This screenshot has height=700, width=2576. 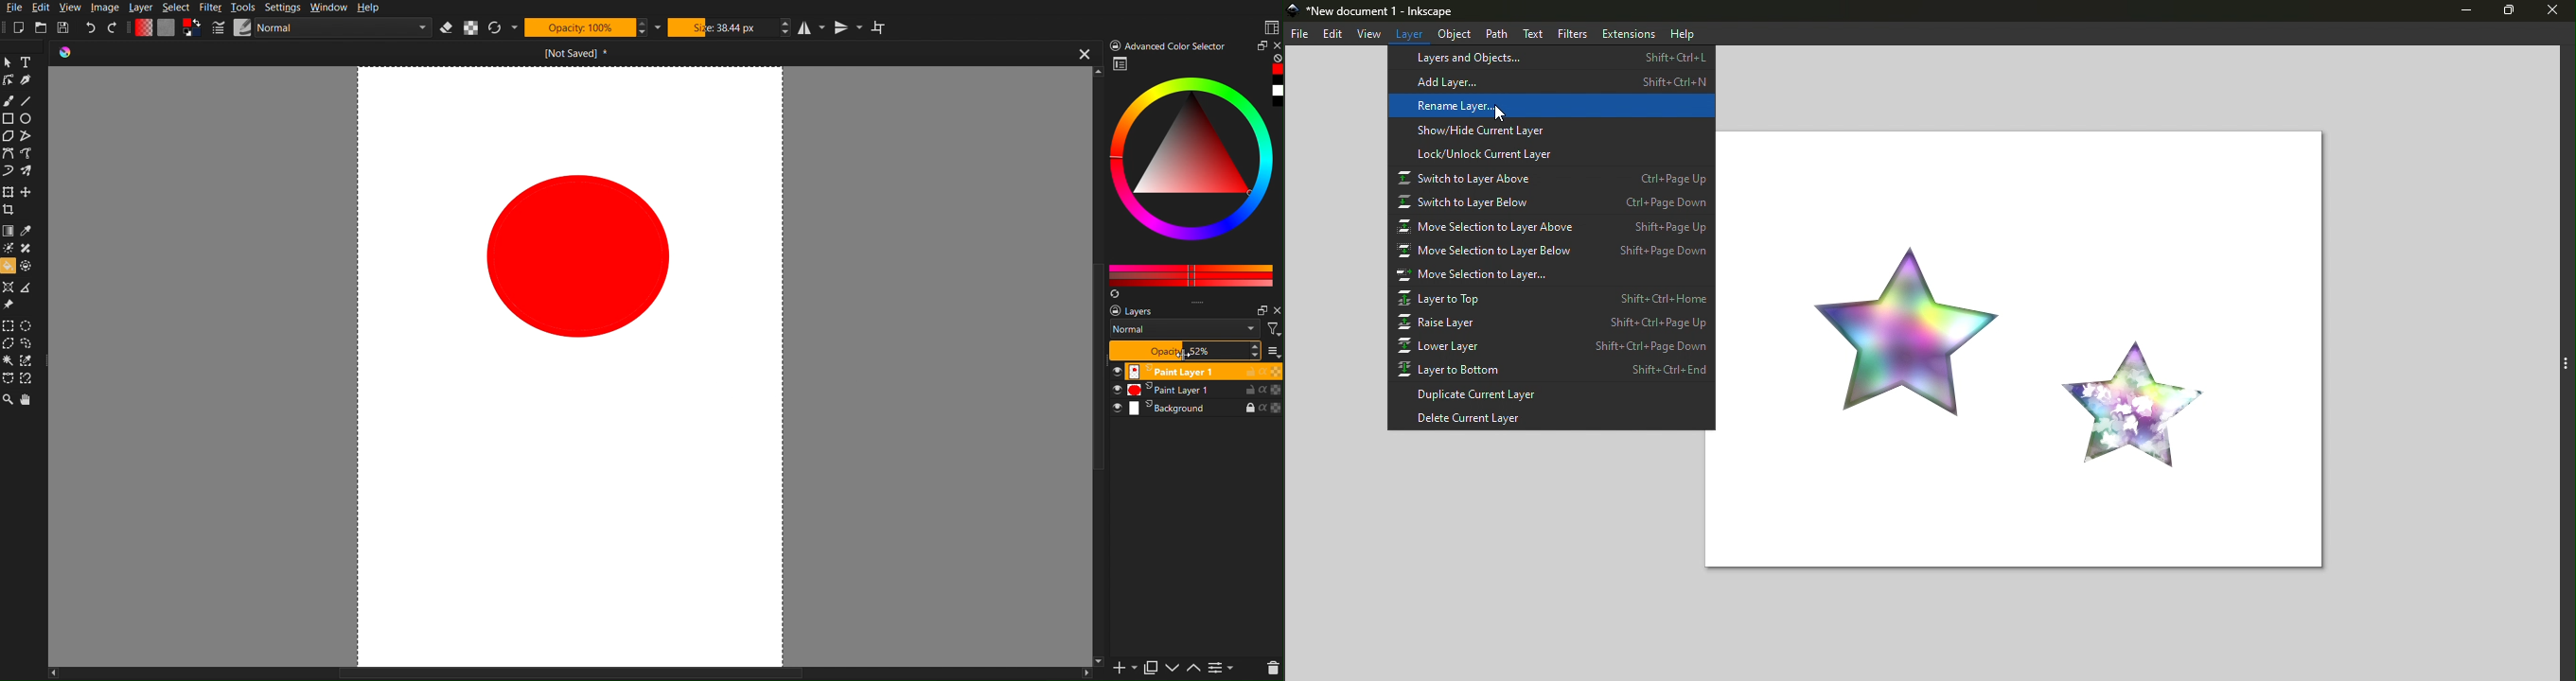 What do you see at coordinates (1196, 163) in the screenshot?
I see `Color picker` at bounding box center [1196, 163].